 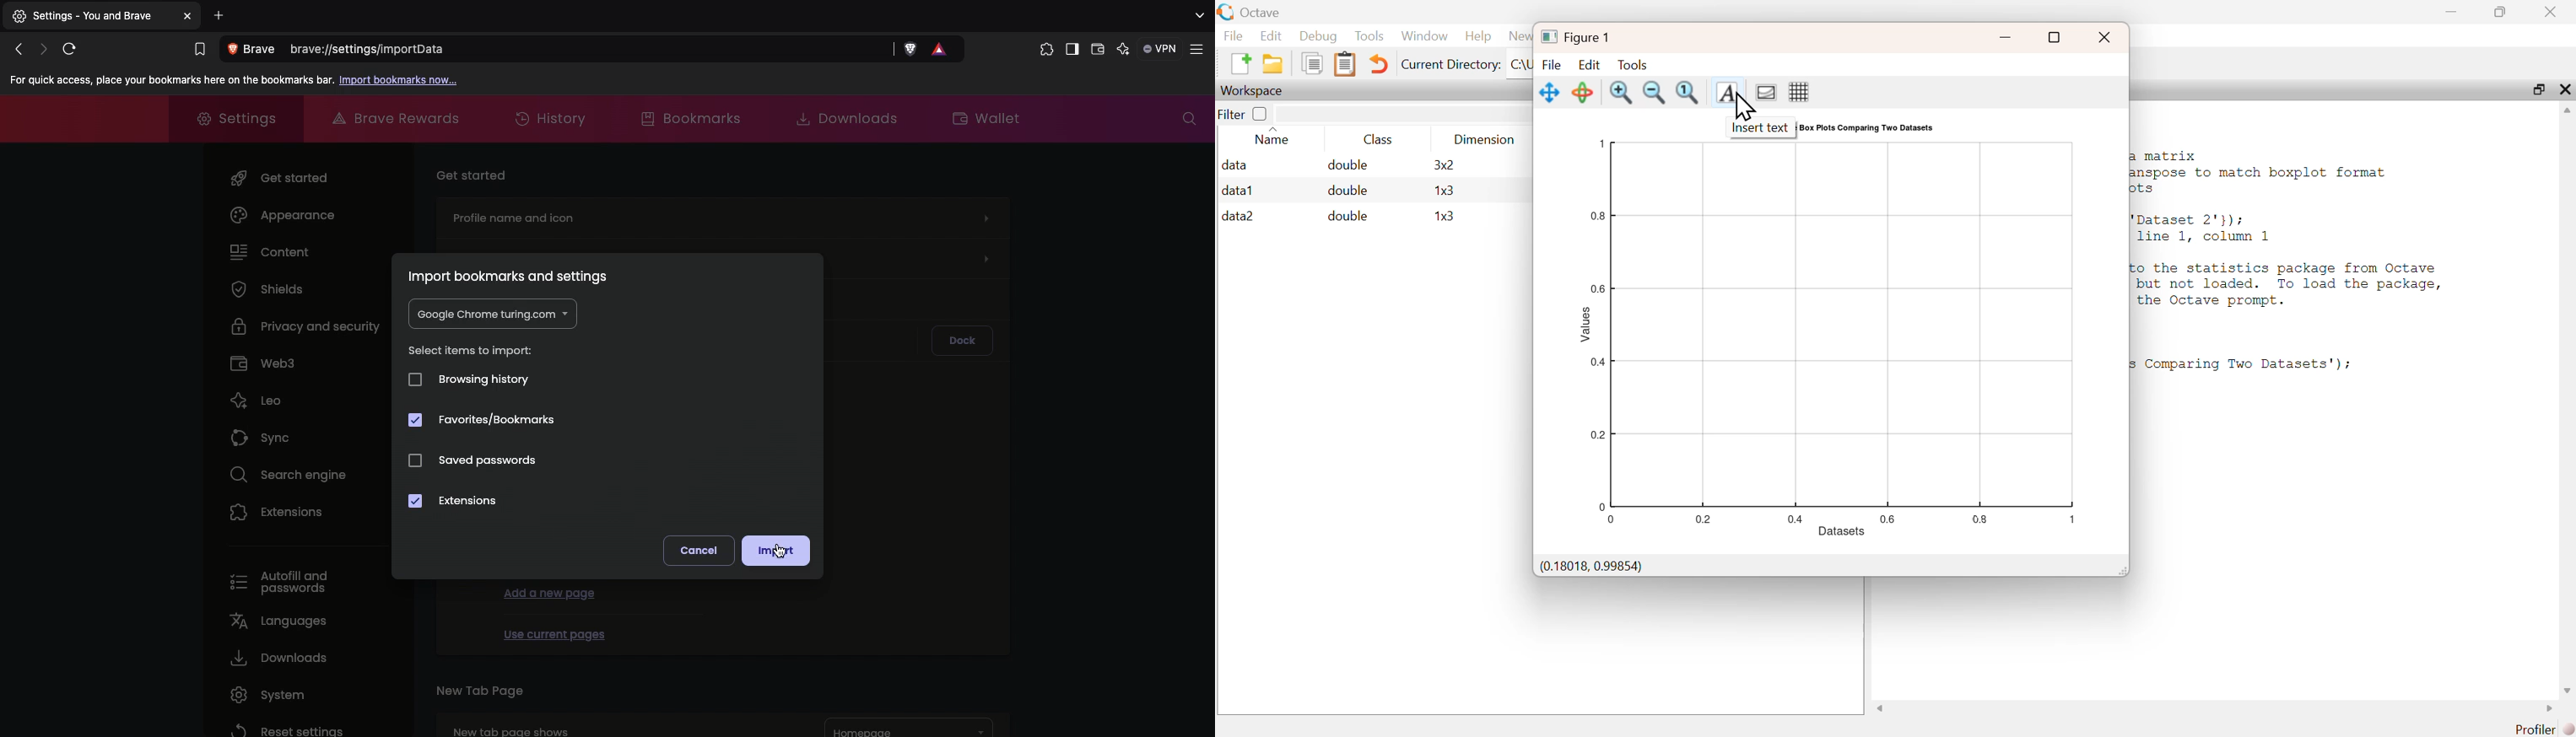 What do you see at coordinates (1236, 164) in the screenshot?
I see `data` at bounding box center [1236, 164].